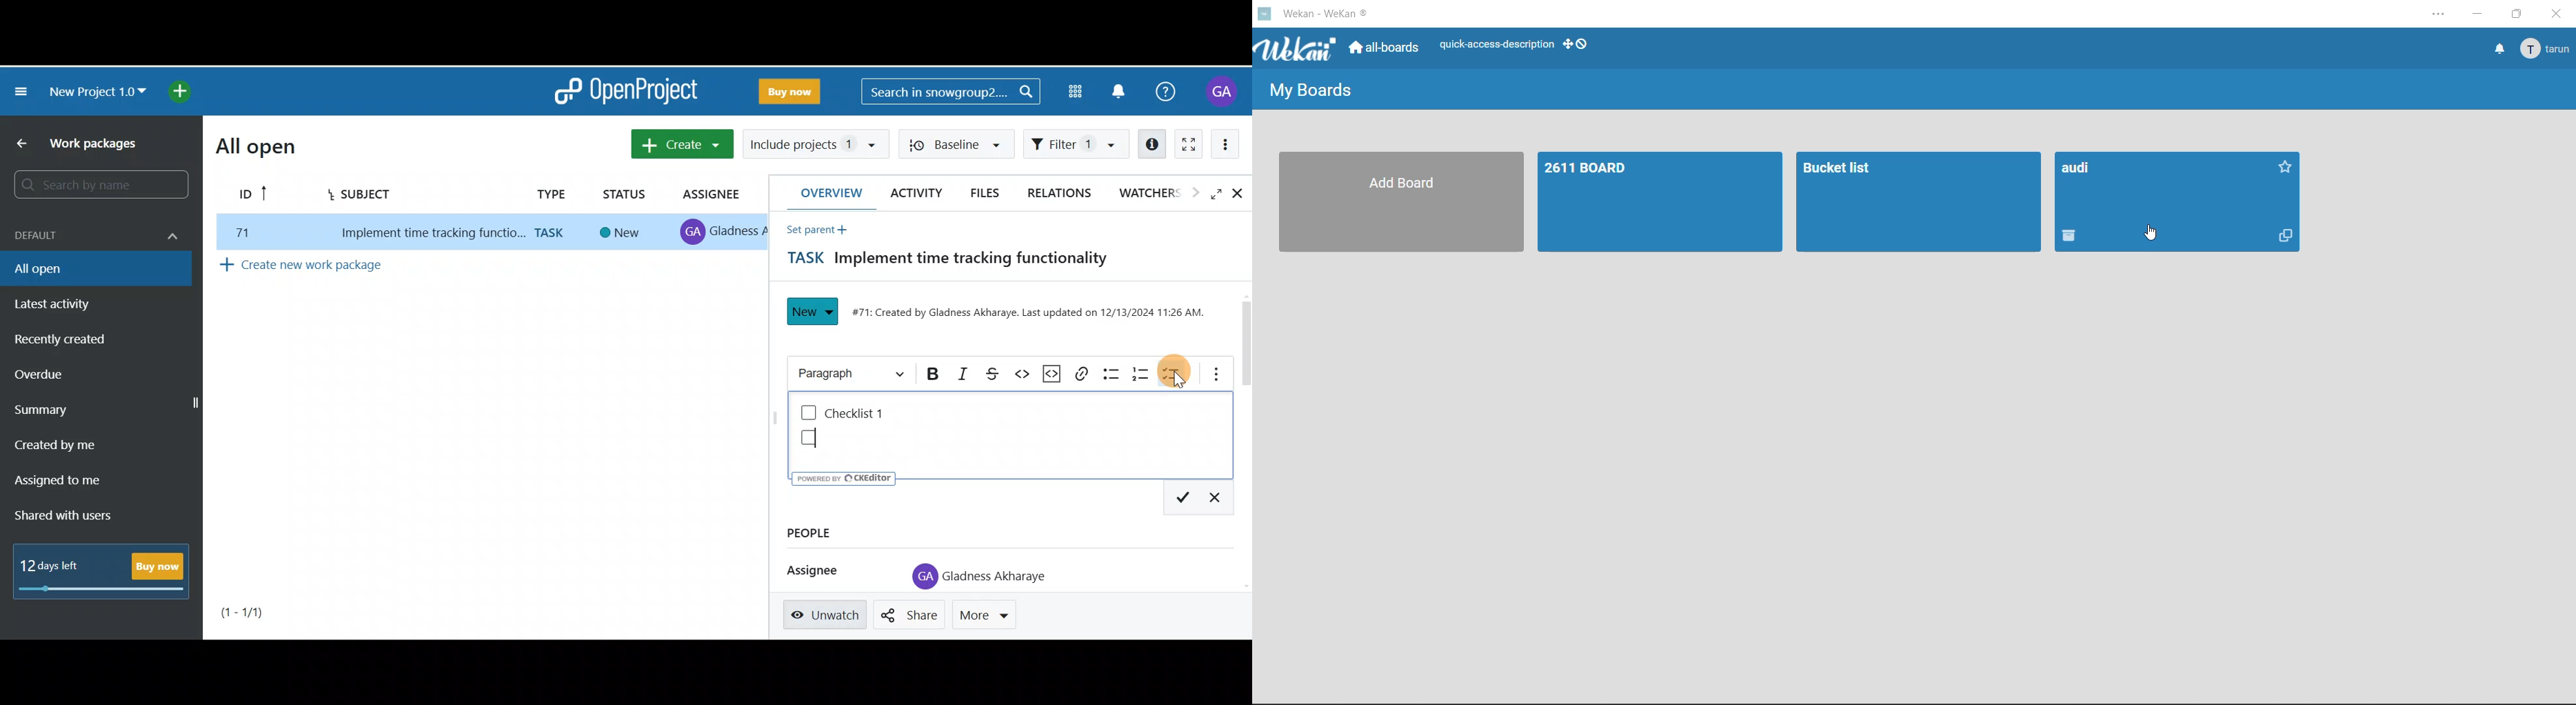  What do you see at coordinates (1245, 339) in the screenshot?
I see `Scroll bar` at bounding box center [1245, 339].